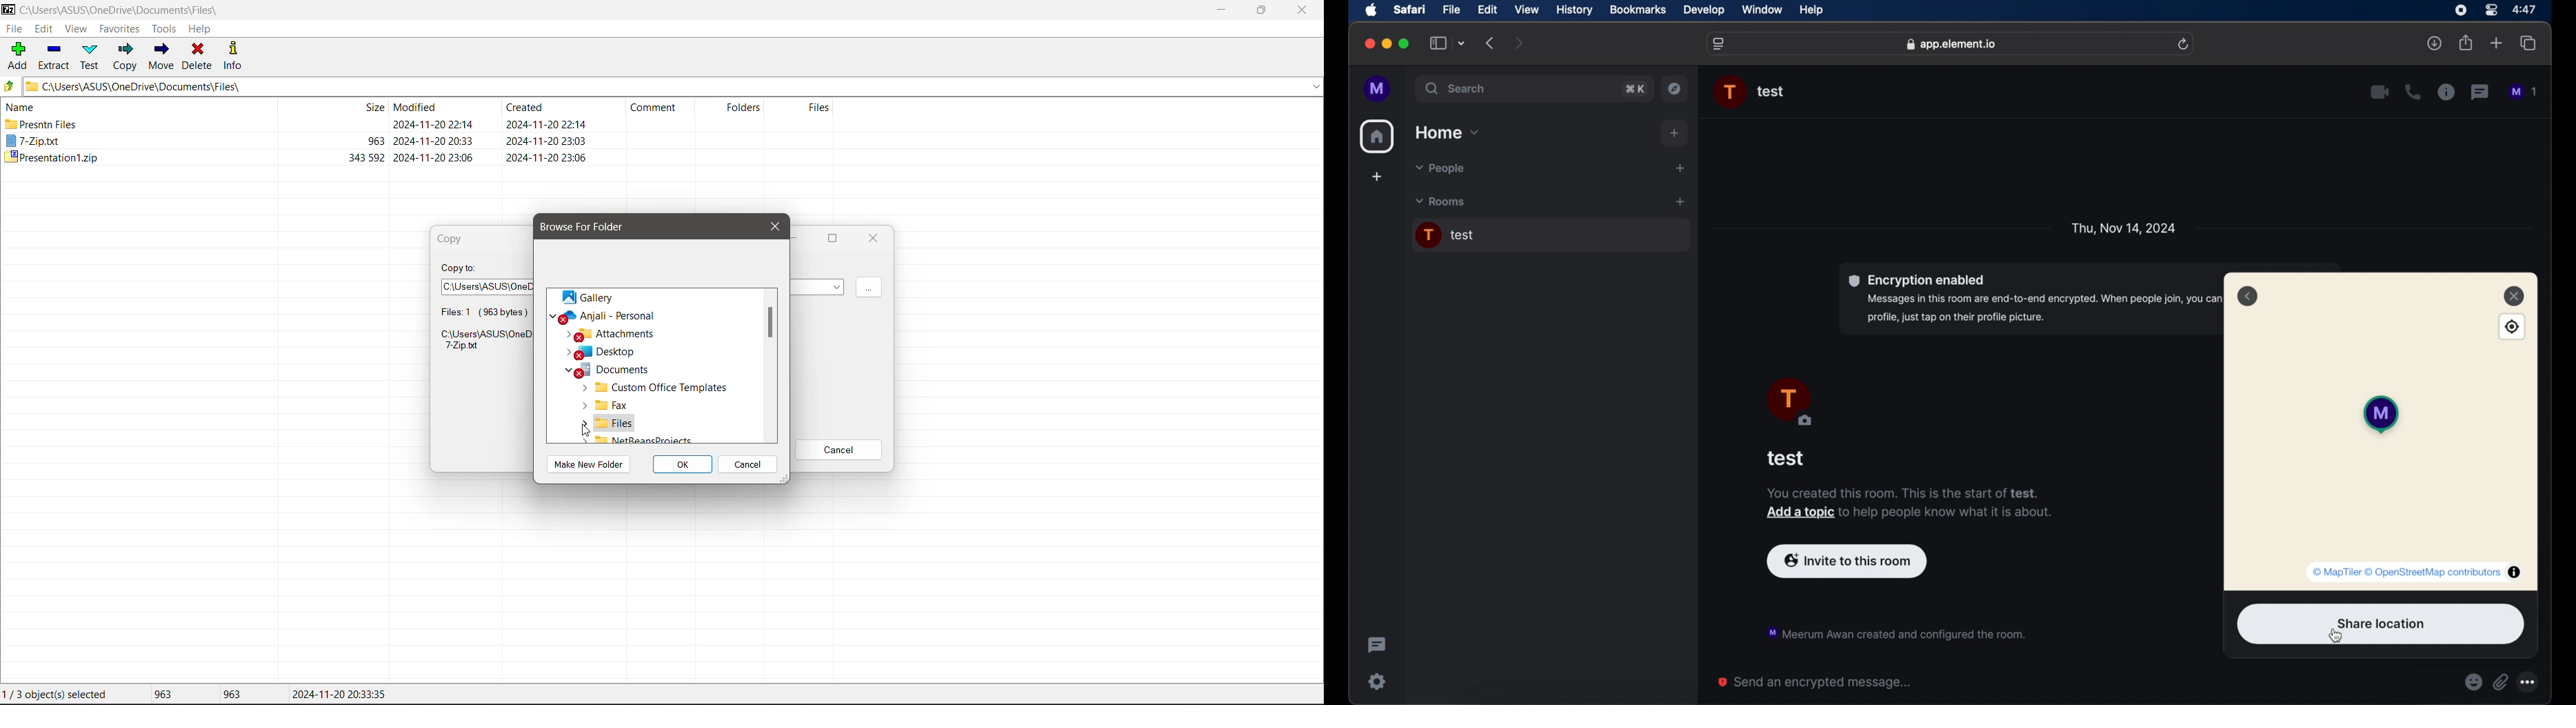 This screenshot has width=2576, height=728. I want to click on Size of the last file selected, so click(232, 694).